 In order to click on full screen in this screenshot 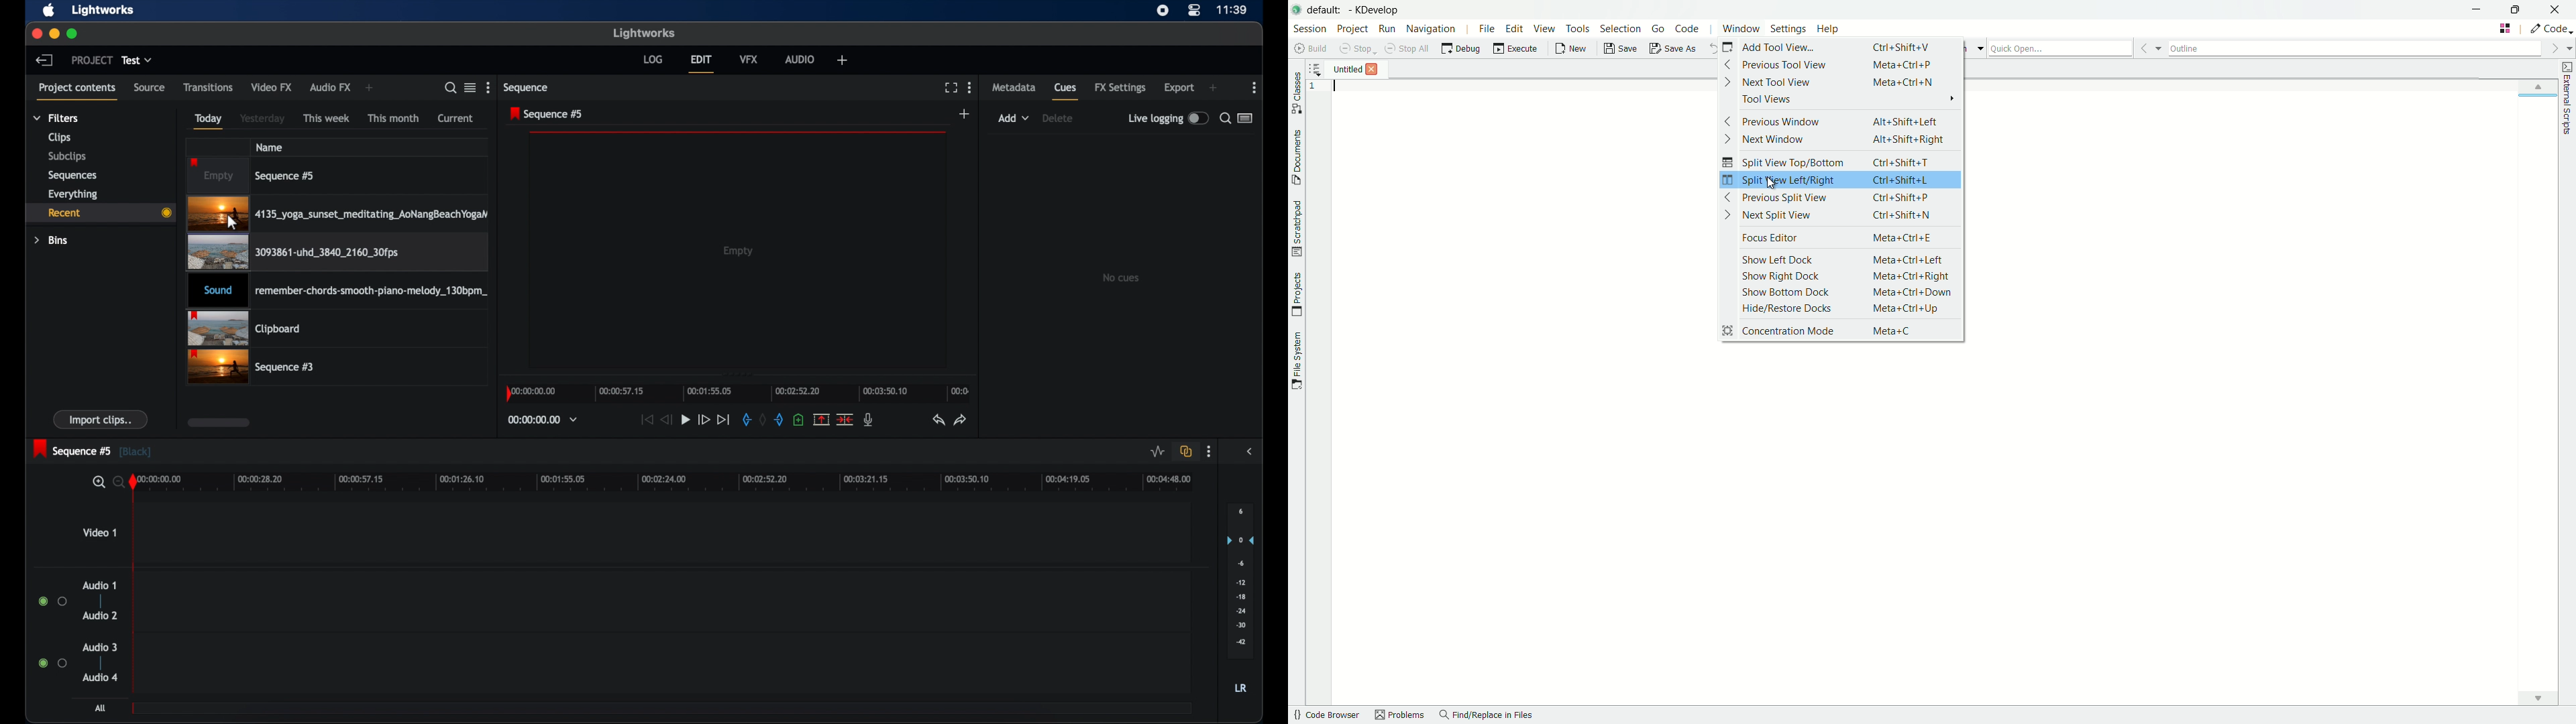, I will do `click(951, 88)`.